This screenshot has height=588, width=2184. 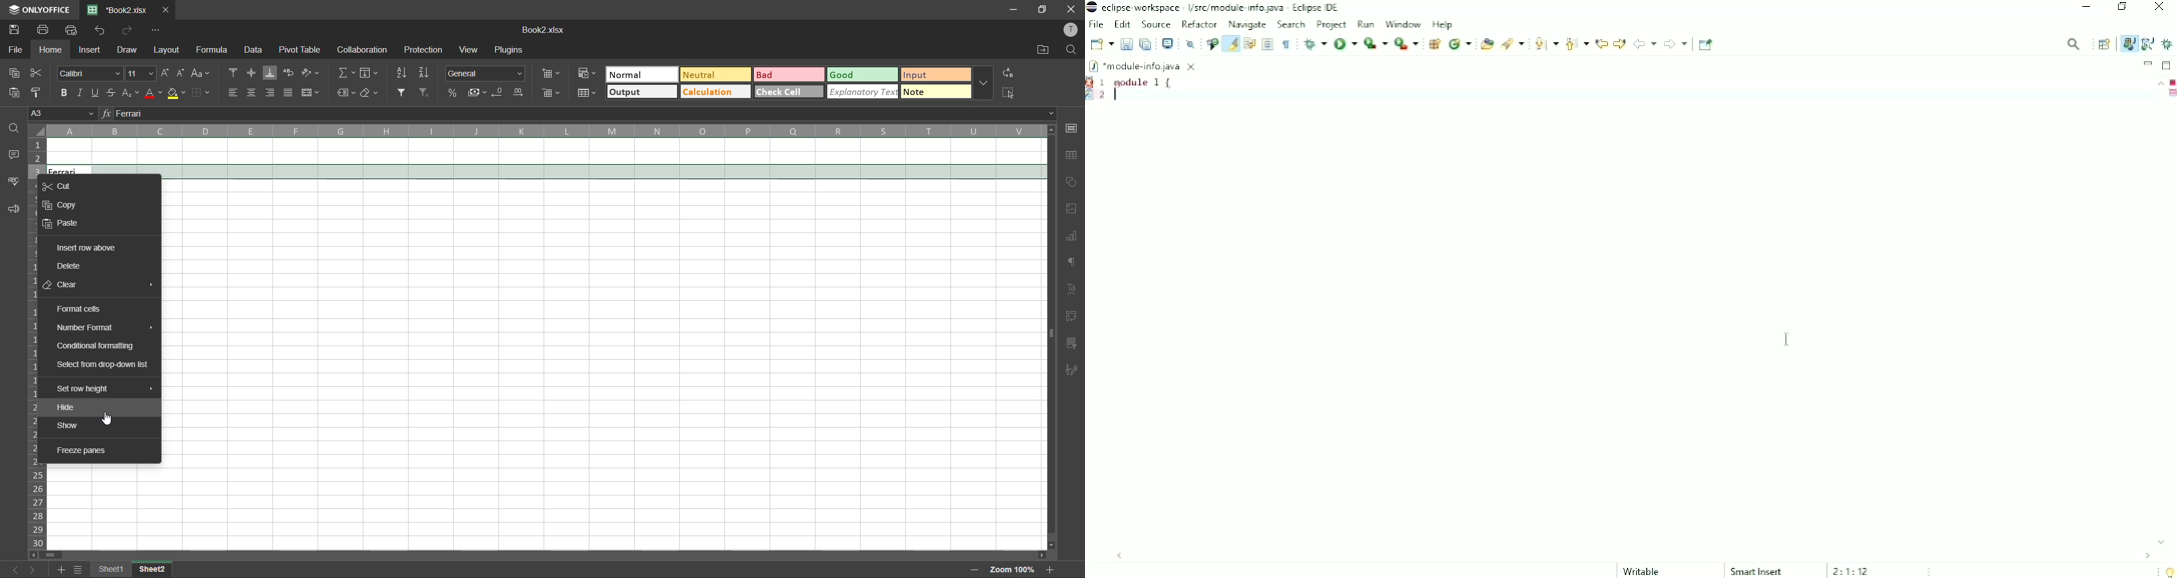 What do you see at coordinates (718, 75) in the screenshot?
I see `neutral` at bounding box center [718, 75].